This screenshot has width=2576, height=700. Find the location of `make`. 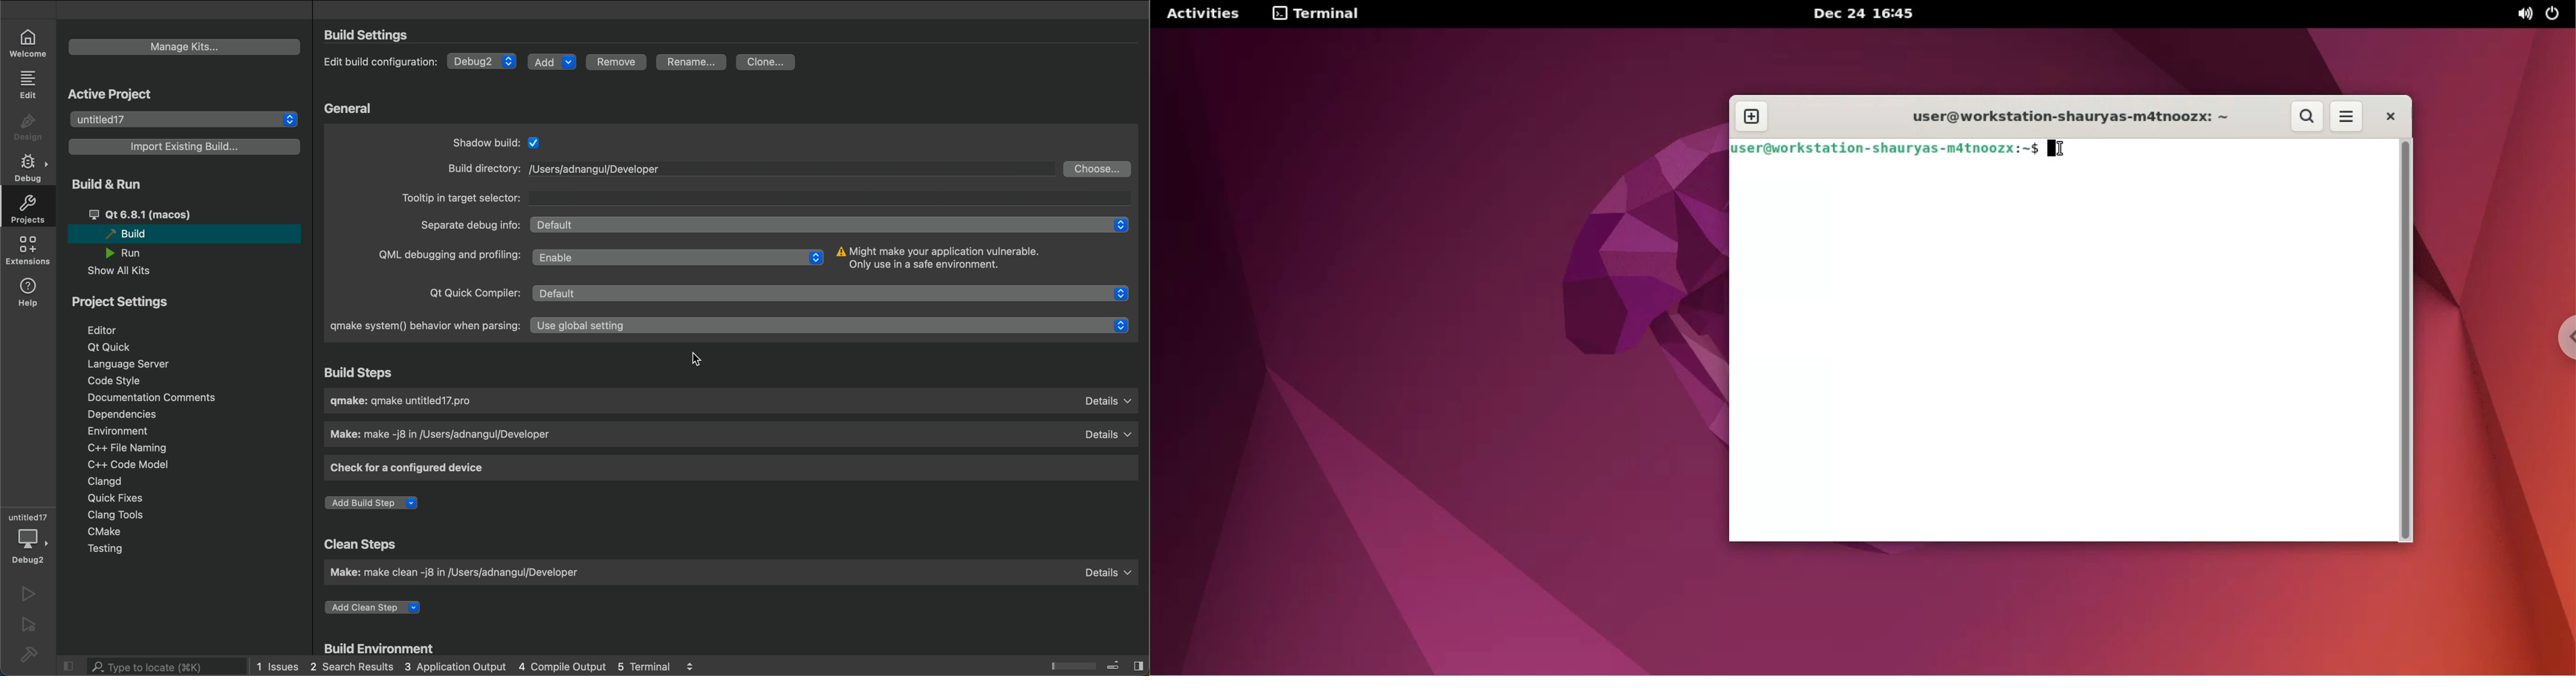

make is located at coordinates (459, 570).